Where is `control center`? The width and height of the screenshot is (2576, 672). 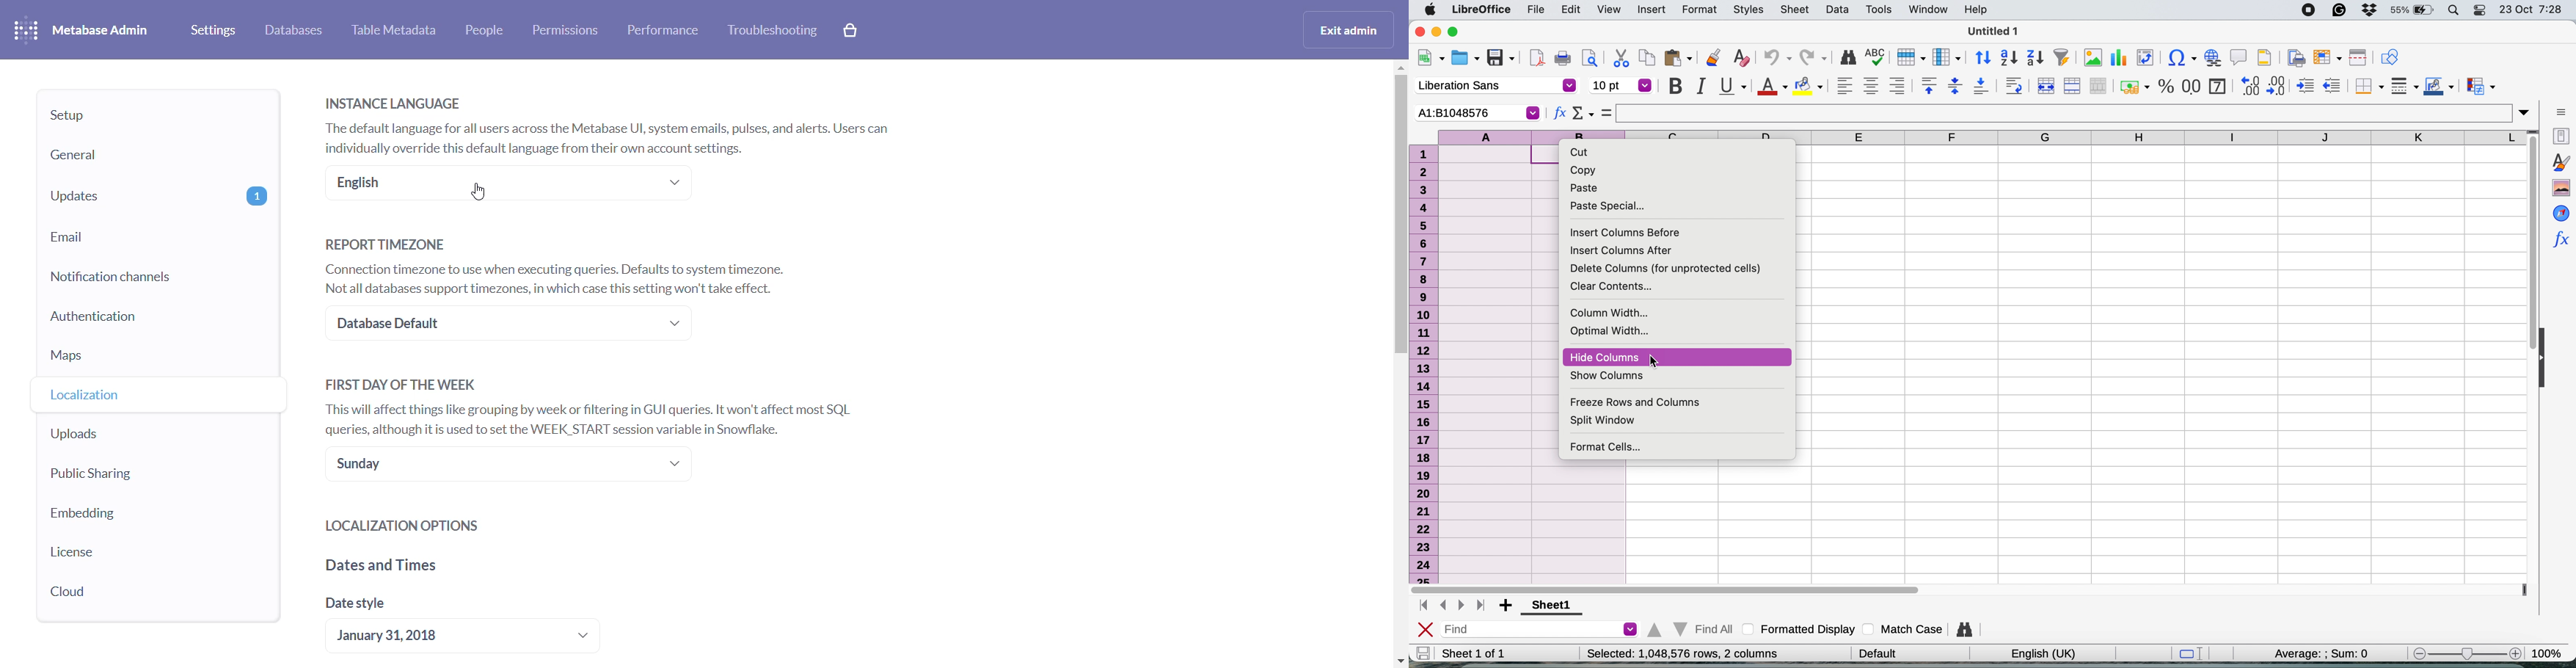 control center is located at coordinates (2478, 10).